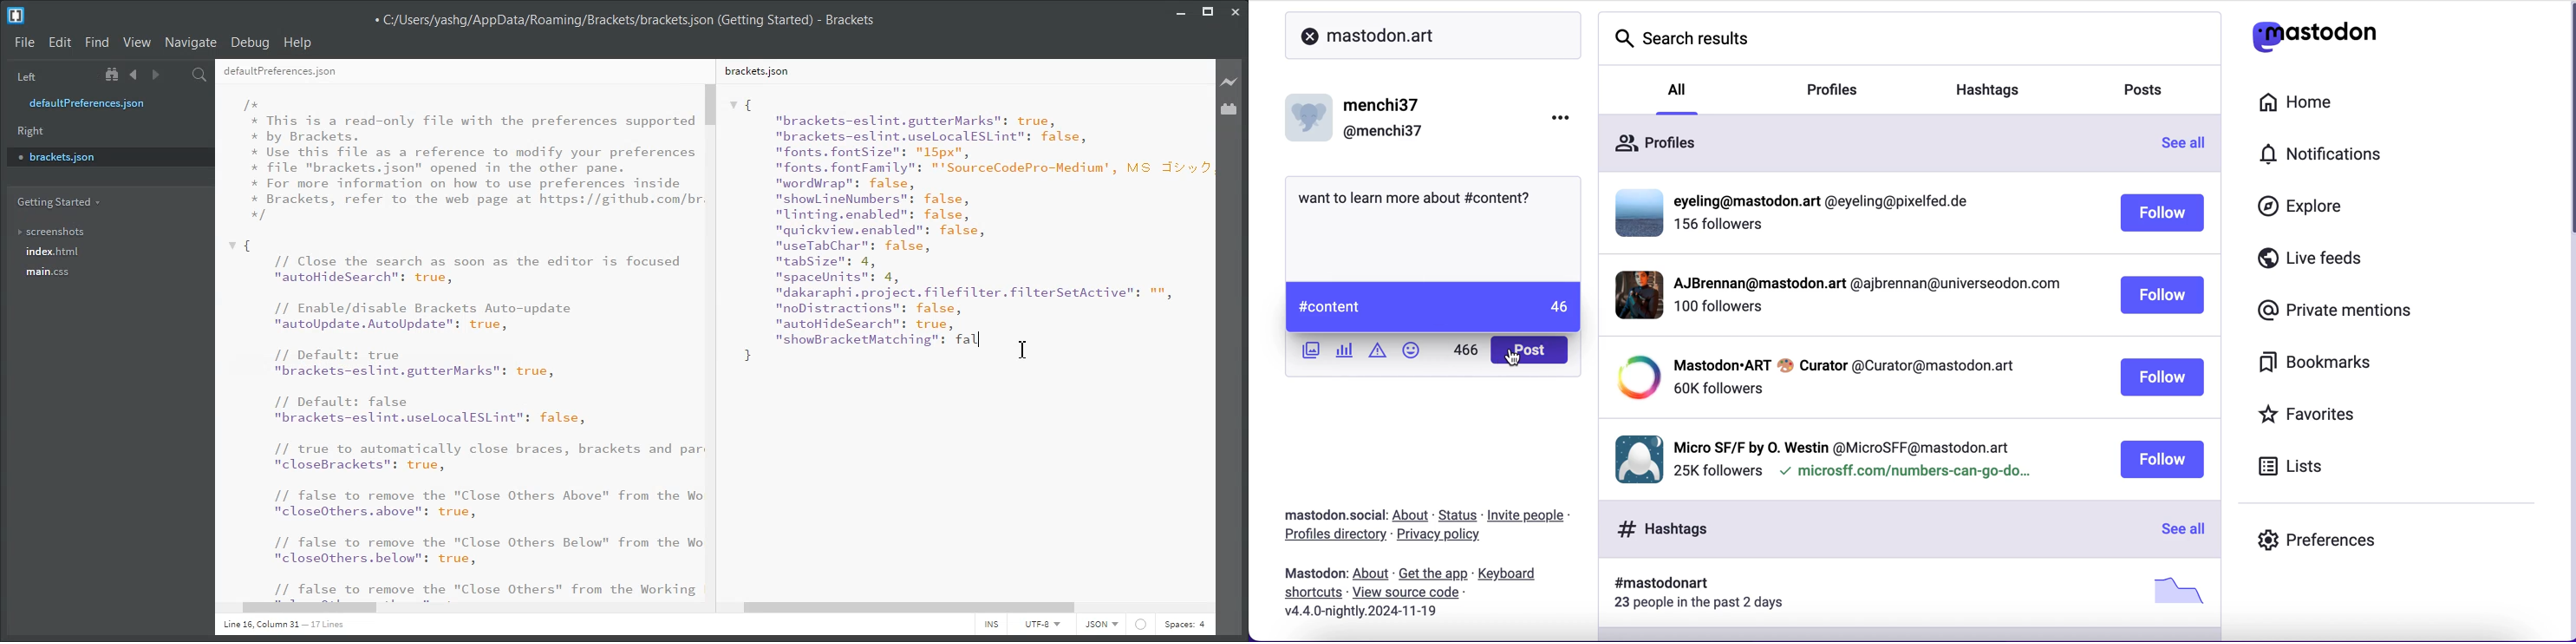 The height and width of the screenshot is (644, 2576). What do you see at coordinates (1345, 352) in the screenshot?
I see `add poll` at bounding box center [1345, 352].